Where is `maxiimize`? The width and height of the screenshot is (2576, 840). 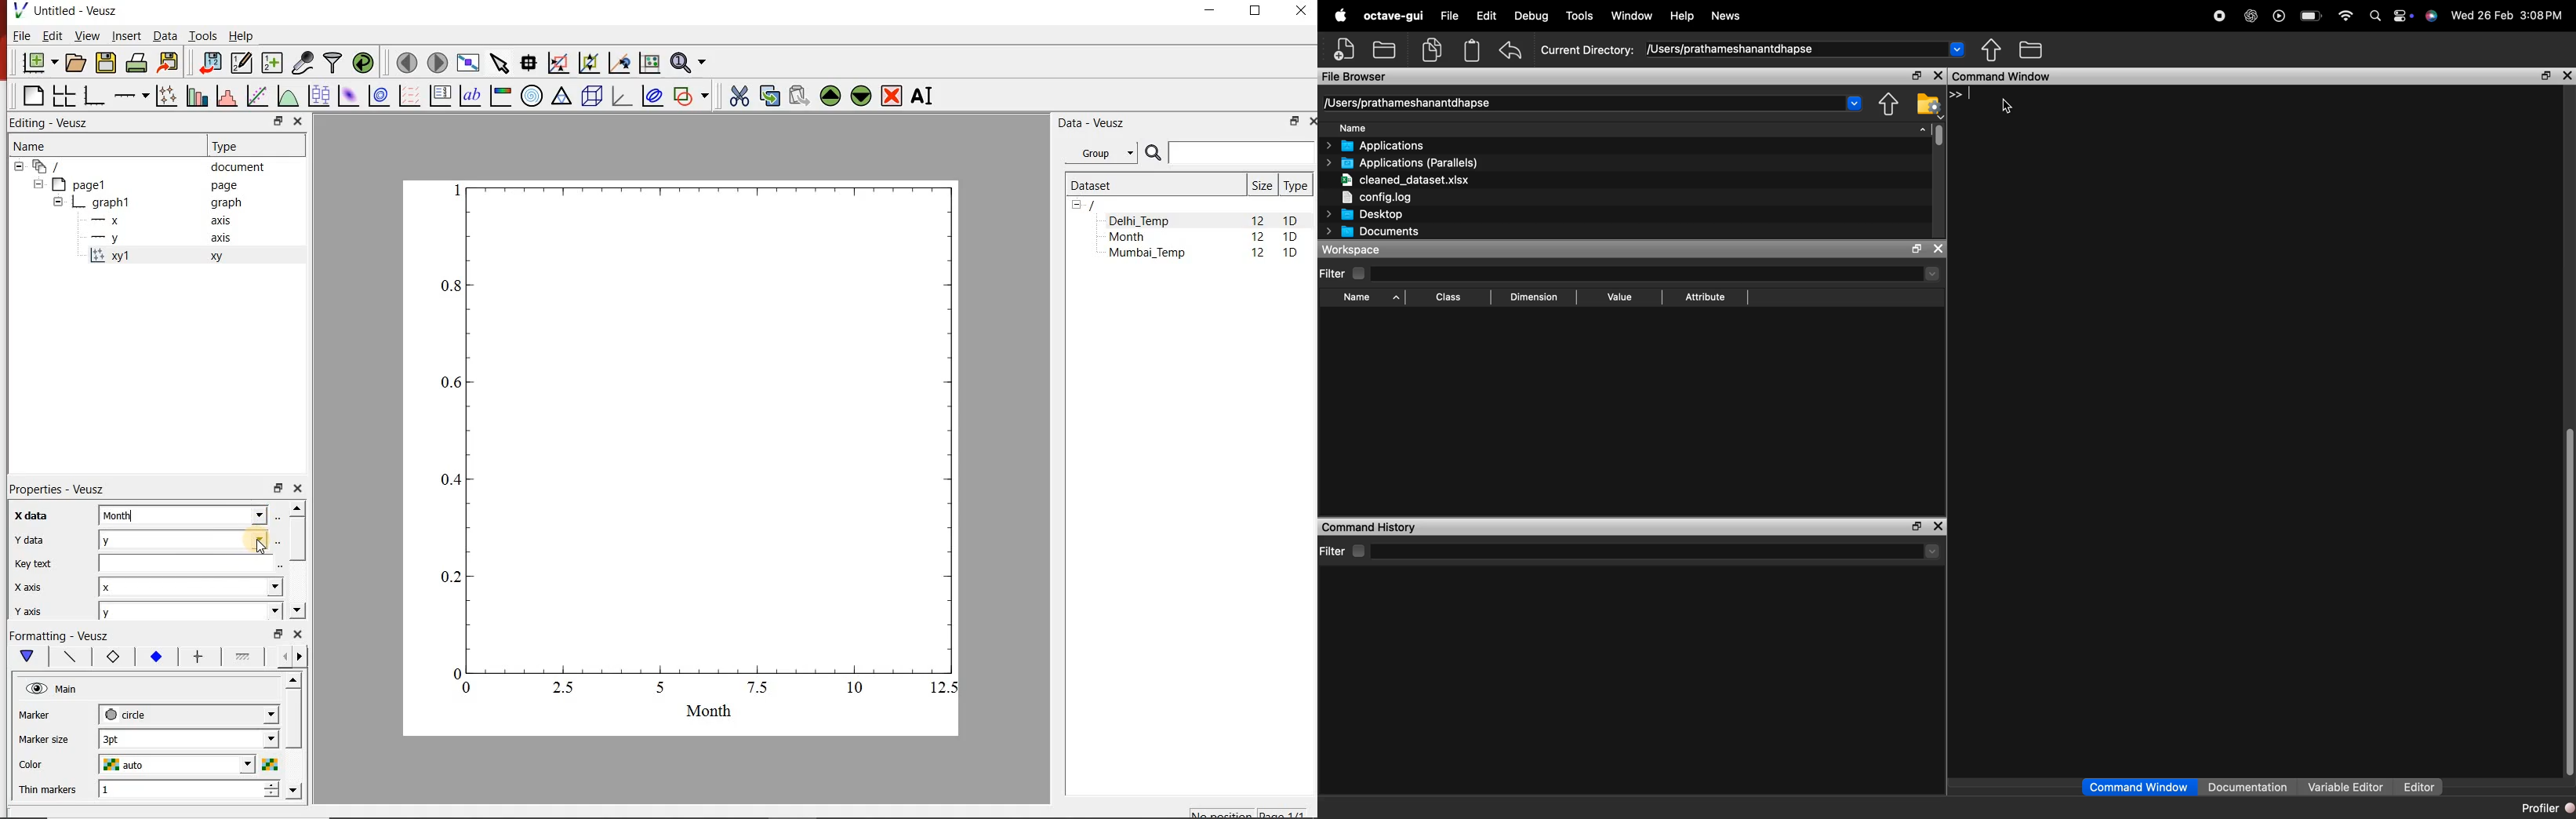
maxiimize is located at coordinates (1916, 249).